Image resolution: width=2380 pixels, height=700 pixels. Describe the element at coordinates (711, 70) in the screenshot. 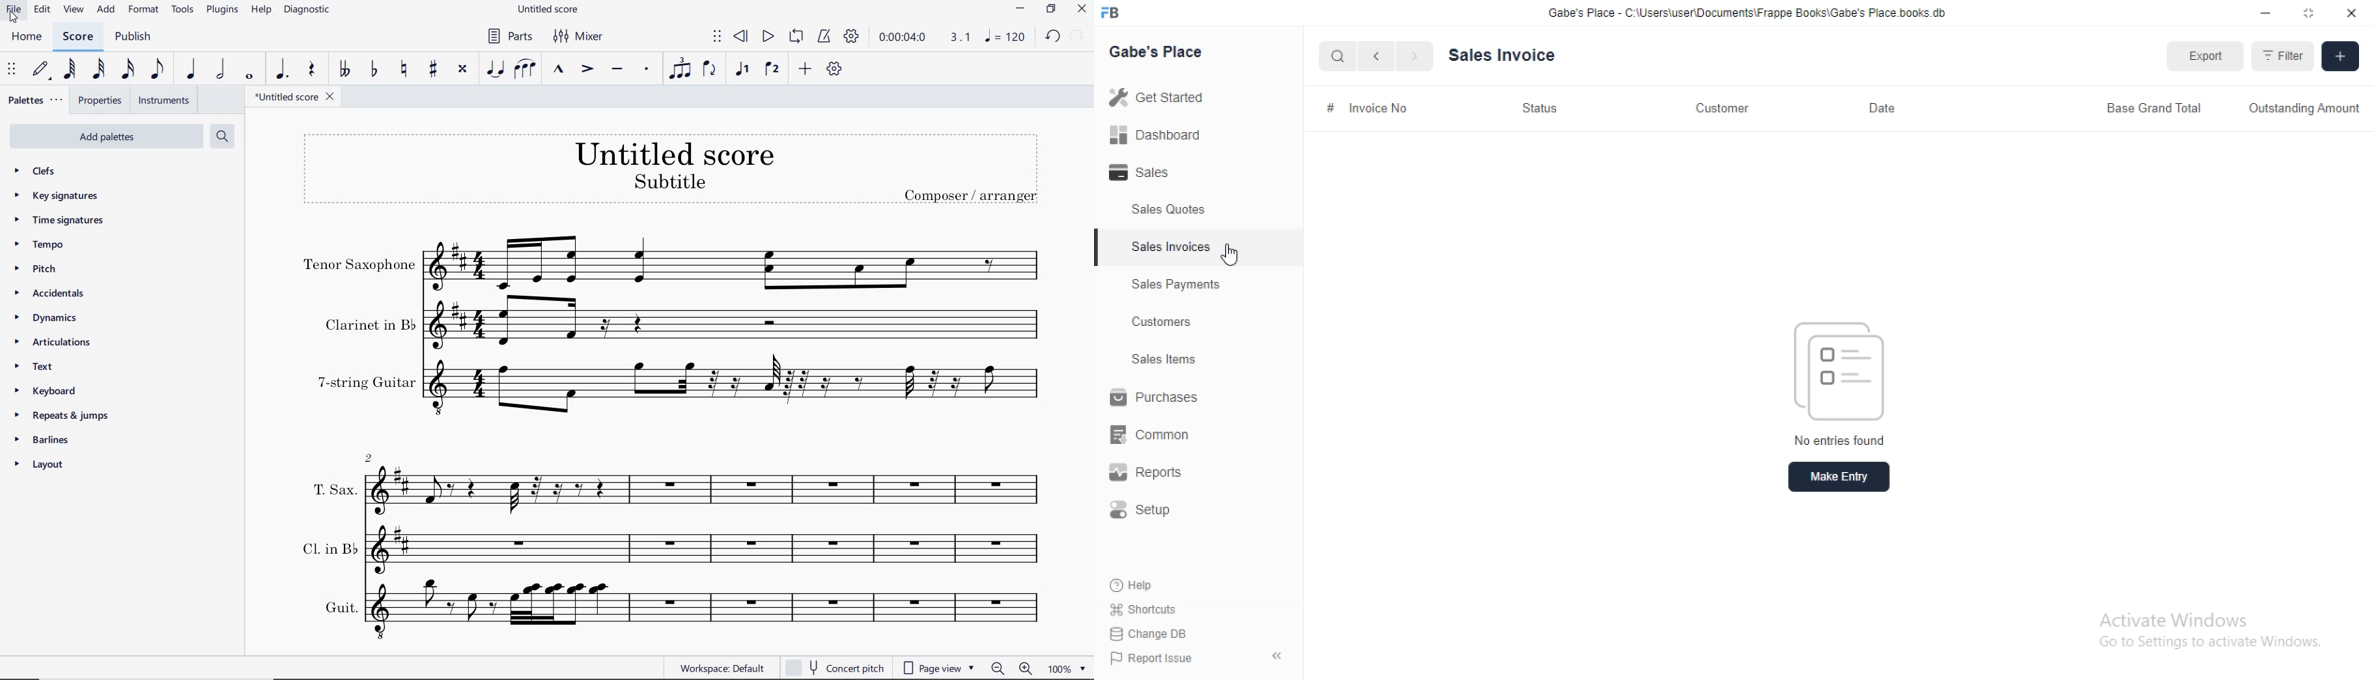

I see `FLIP DIRECTION` at that location.